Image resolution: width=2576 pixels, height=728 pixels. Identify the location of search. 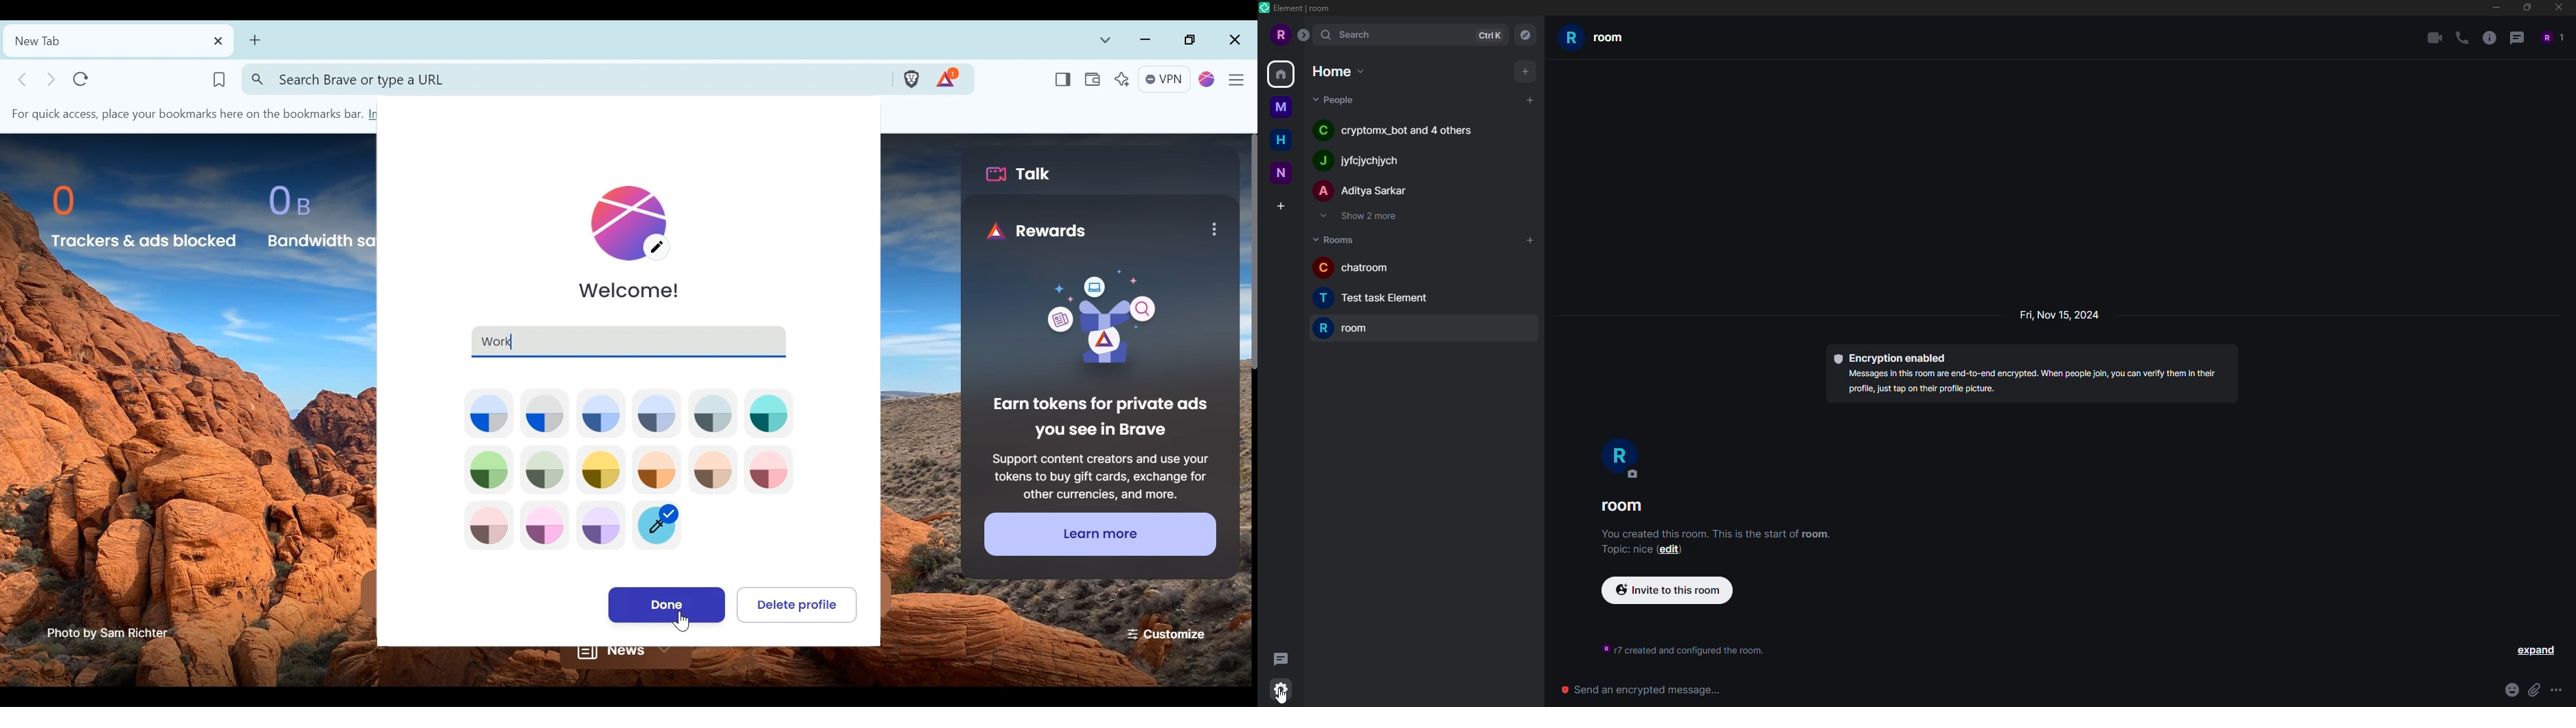
(1355, 35).